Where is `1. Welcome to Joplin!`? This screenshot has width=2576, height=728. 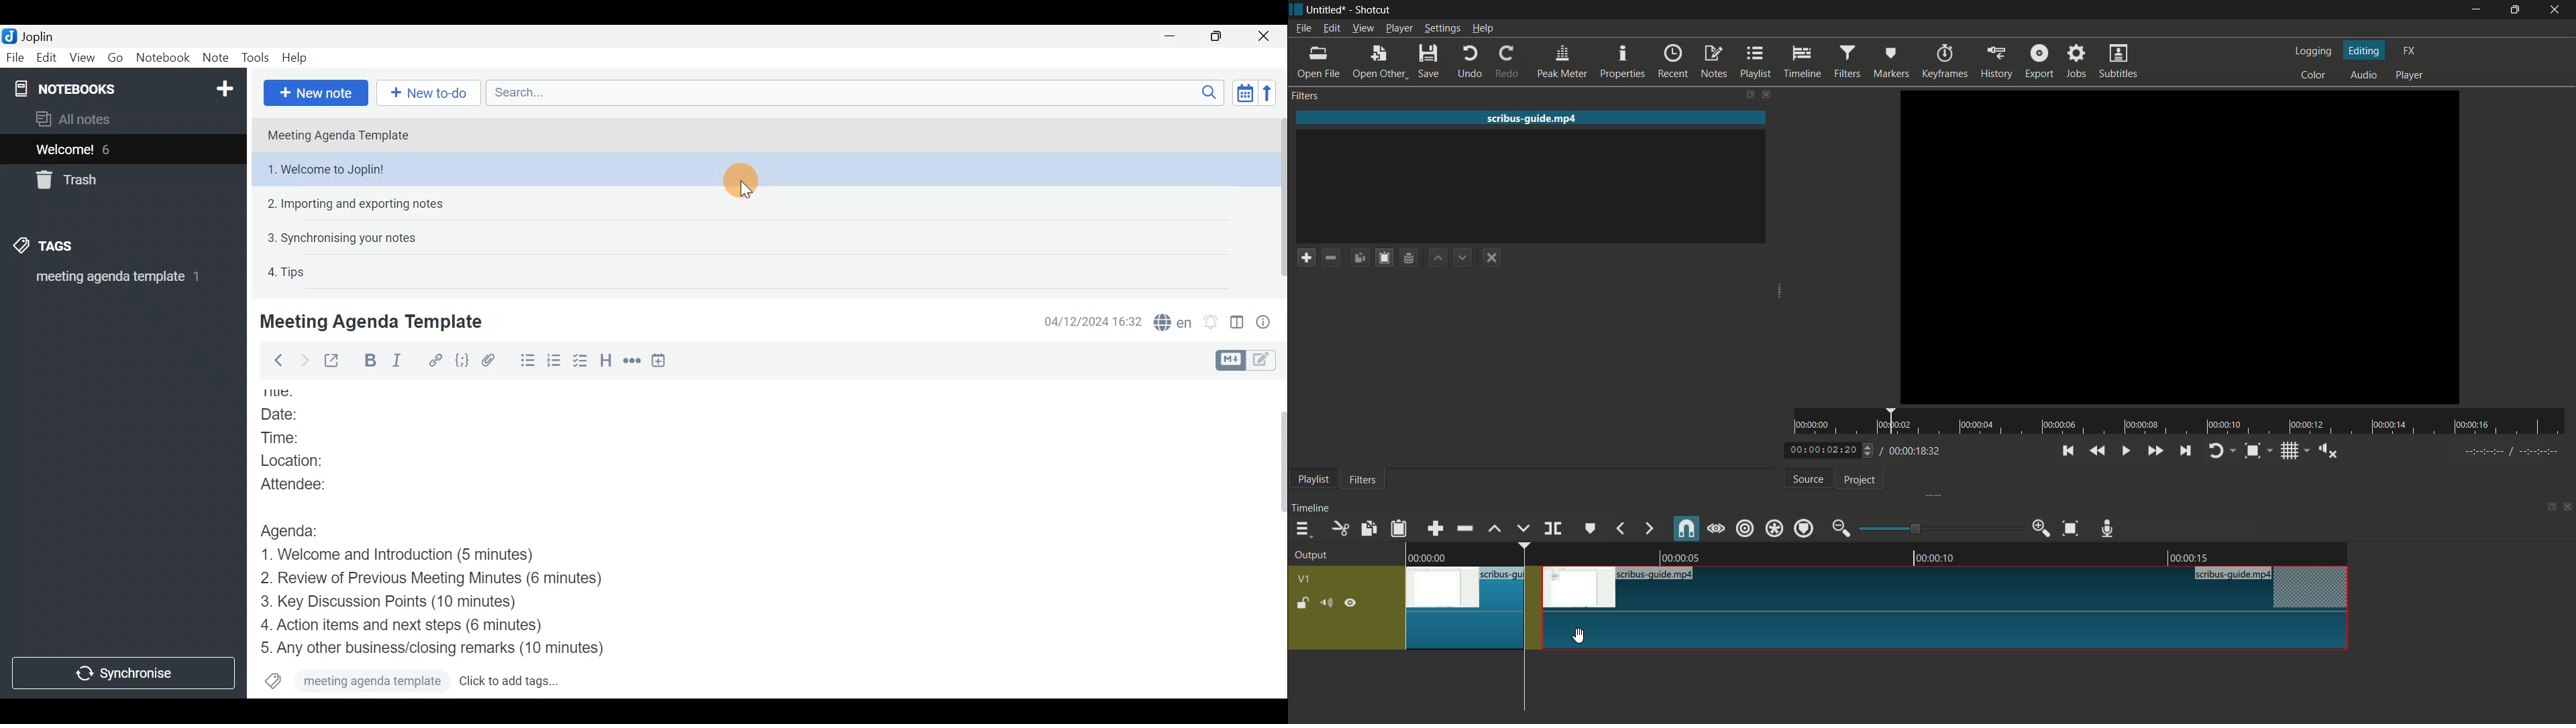 1. Welcome to Joplin! is located at coordinates (766, 170).